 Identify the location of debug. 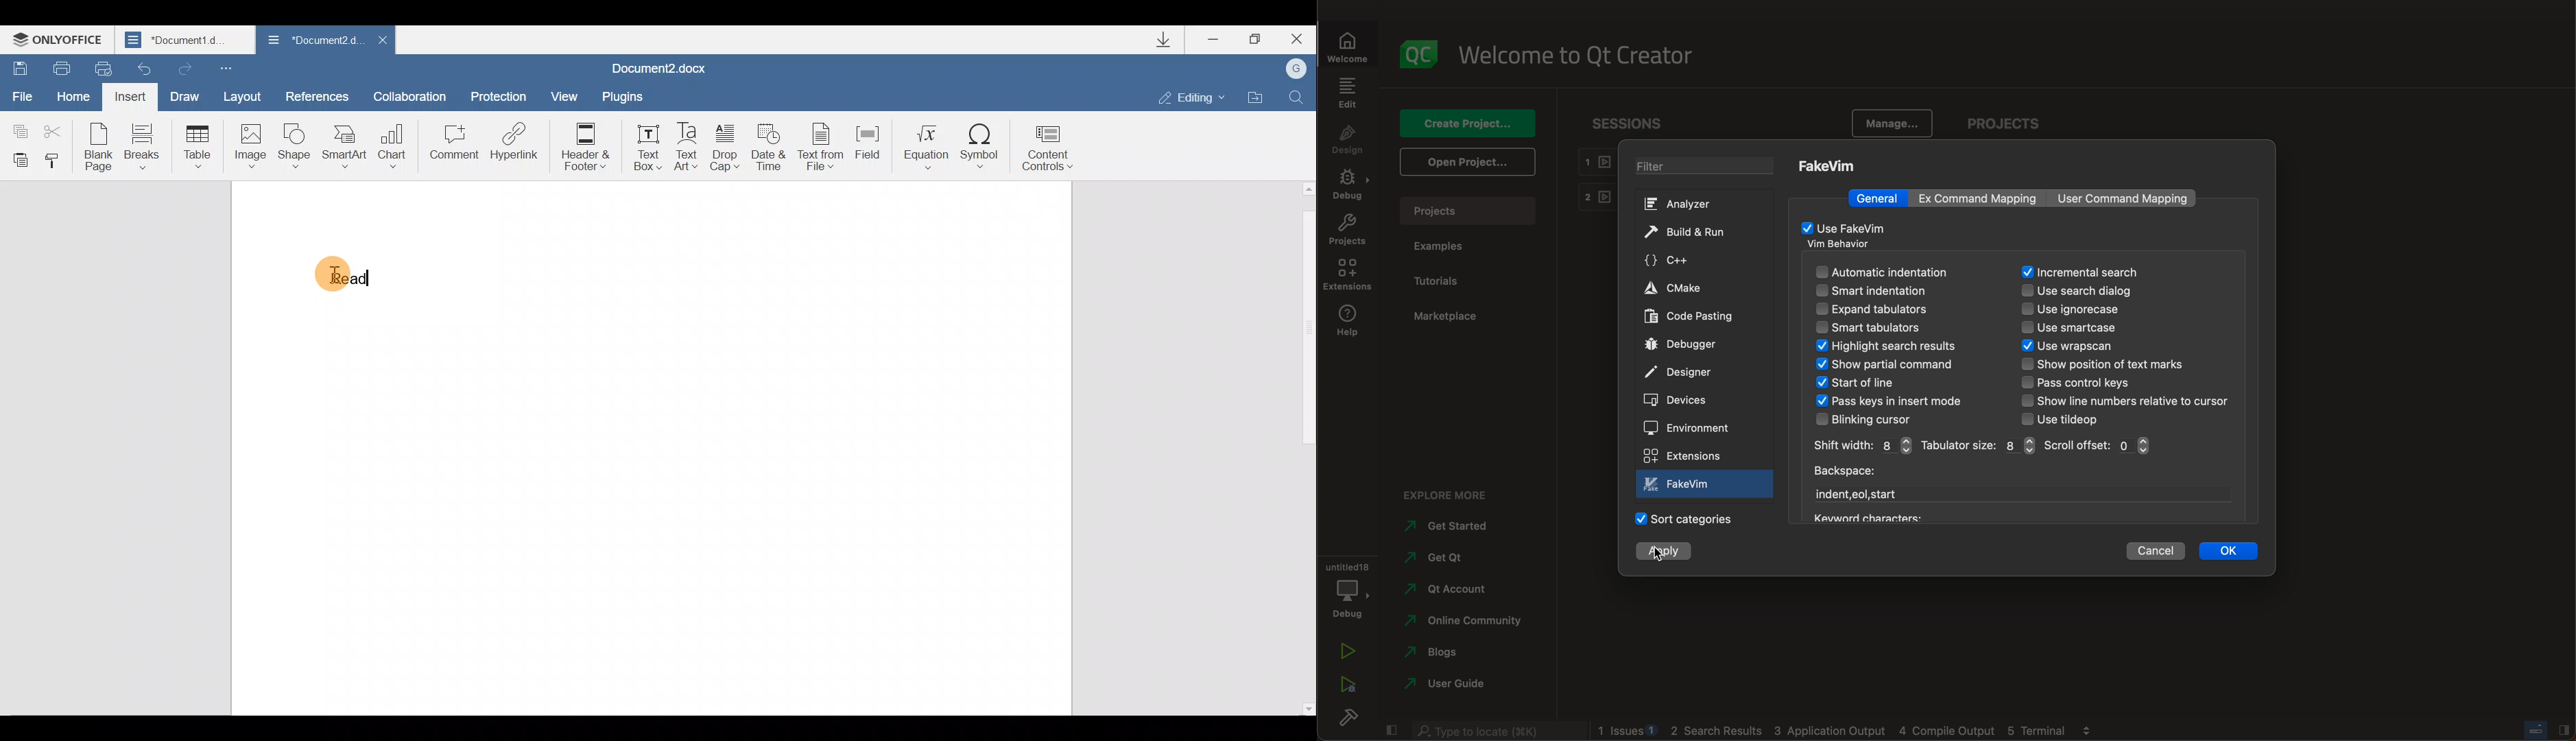
(1349, 183).